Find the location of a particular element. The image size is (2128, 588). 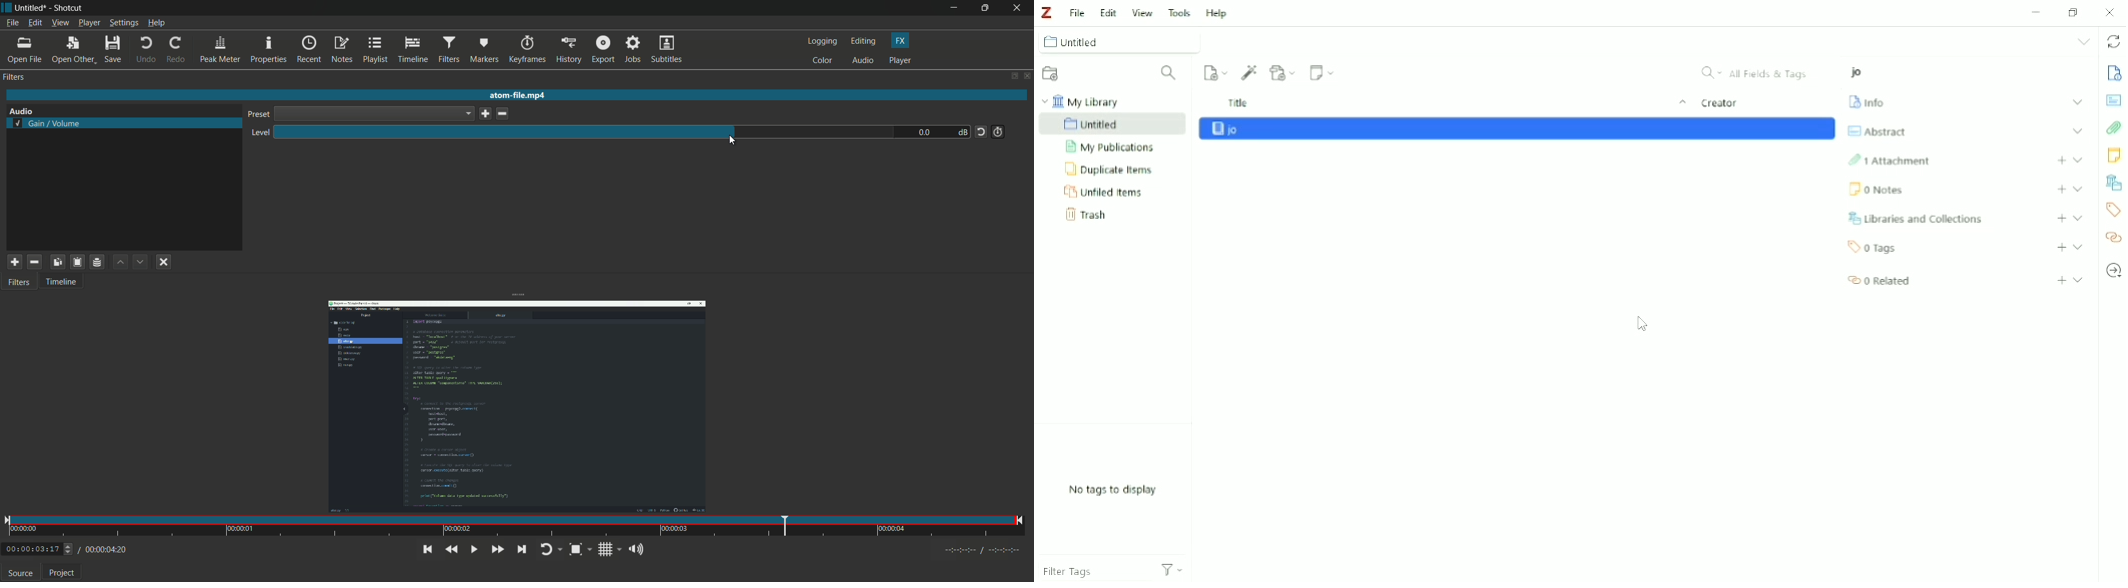

Audio is located at coordinates (24, 108).